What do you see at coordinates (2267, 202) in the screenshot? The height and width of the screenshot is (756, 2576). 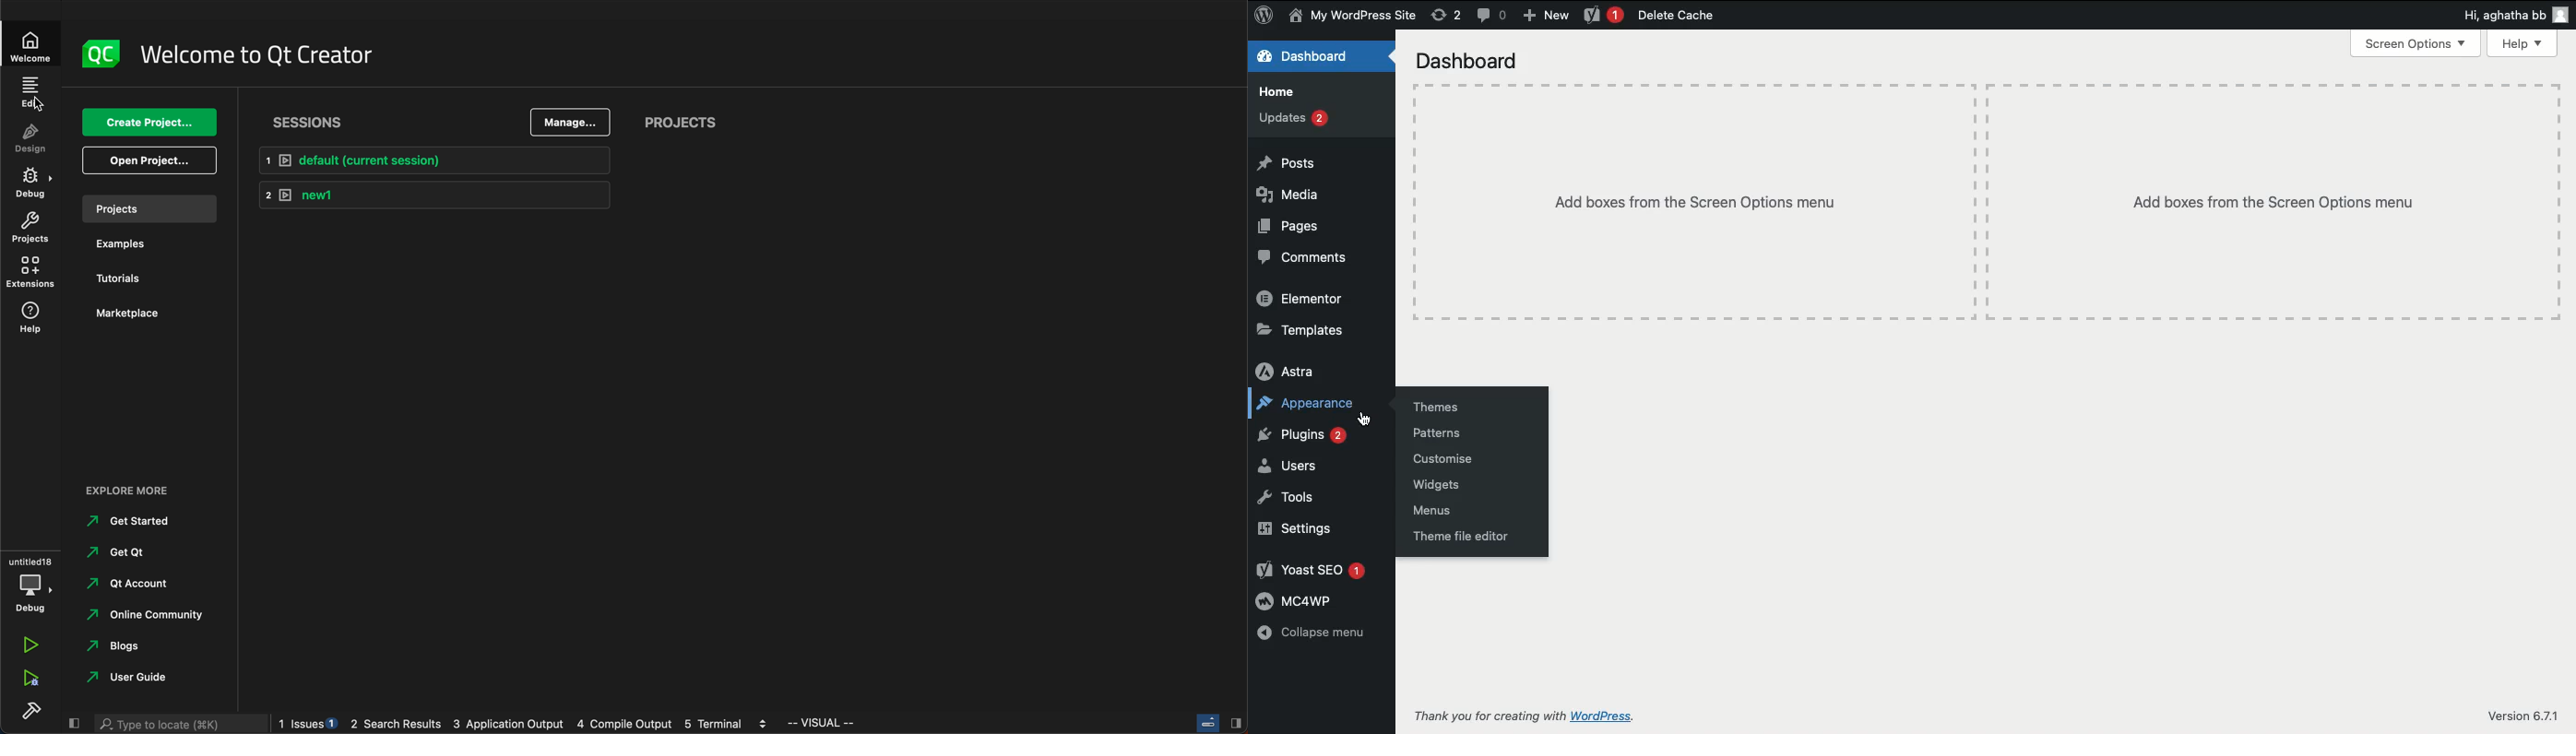 I see `Add boxes from the Screen Options menu` at bounding box center [2267, 202].